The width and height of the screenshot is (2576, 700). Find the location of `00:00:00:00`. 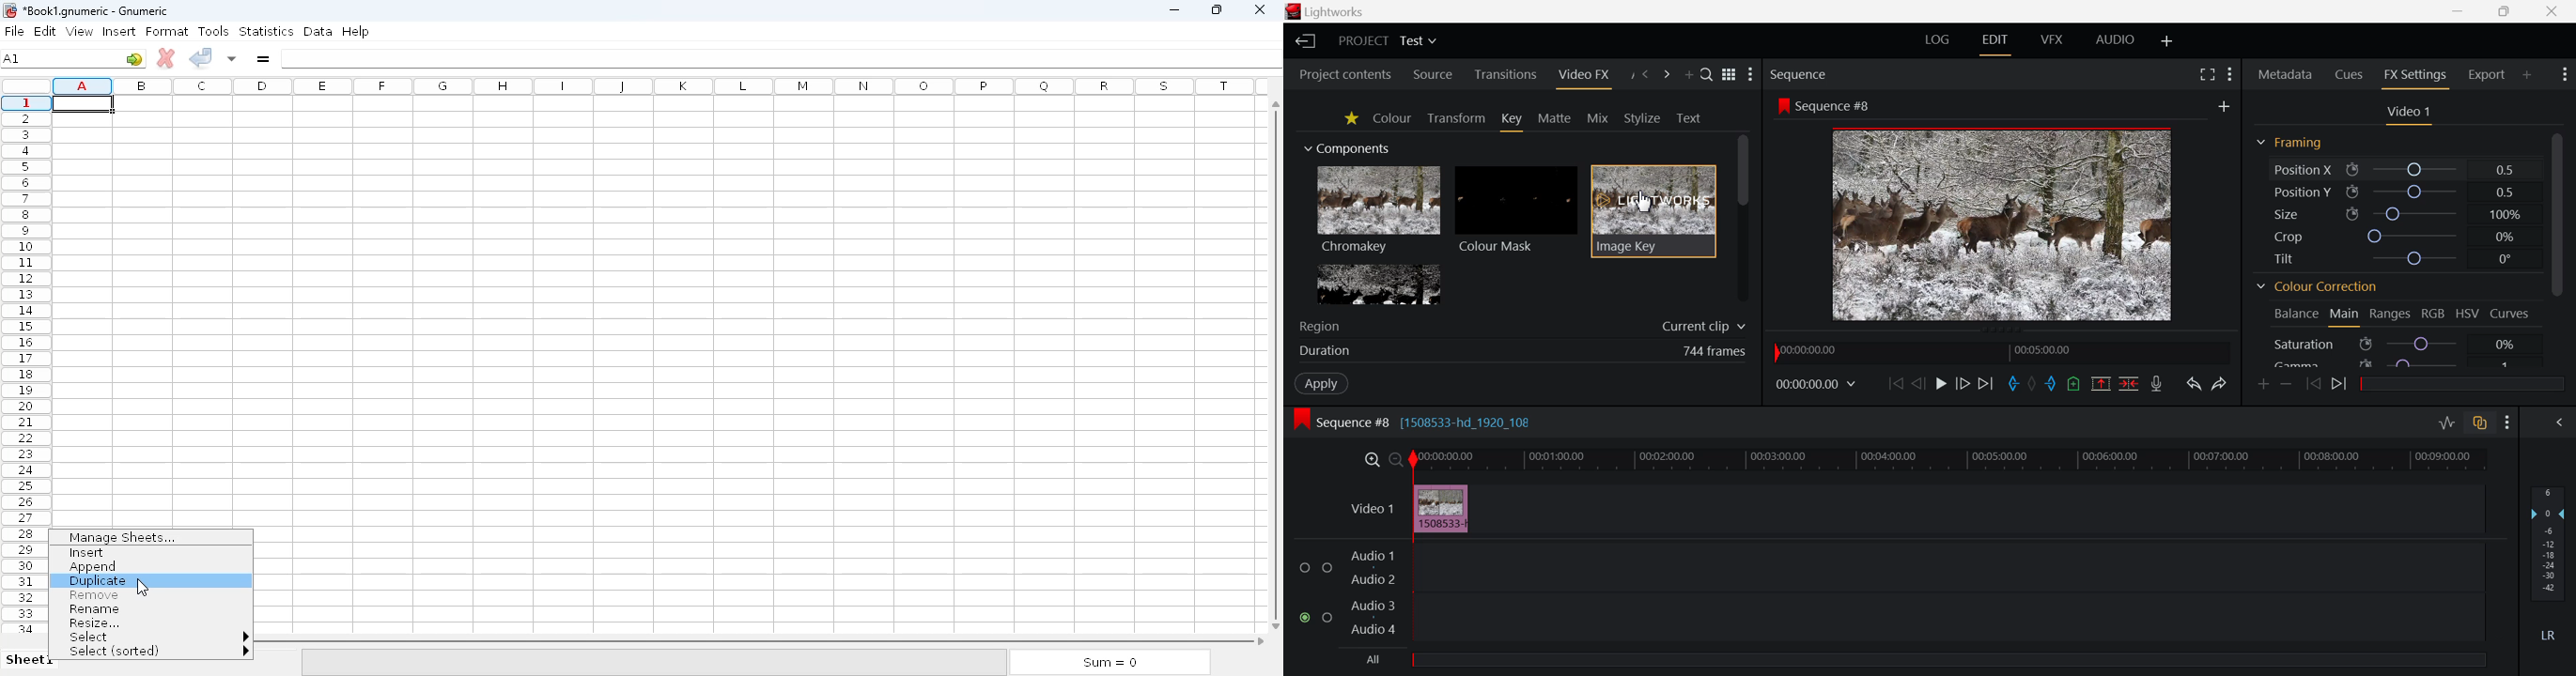

00:00:00:00 is located at coordinates (1816, 382).